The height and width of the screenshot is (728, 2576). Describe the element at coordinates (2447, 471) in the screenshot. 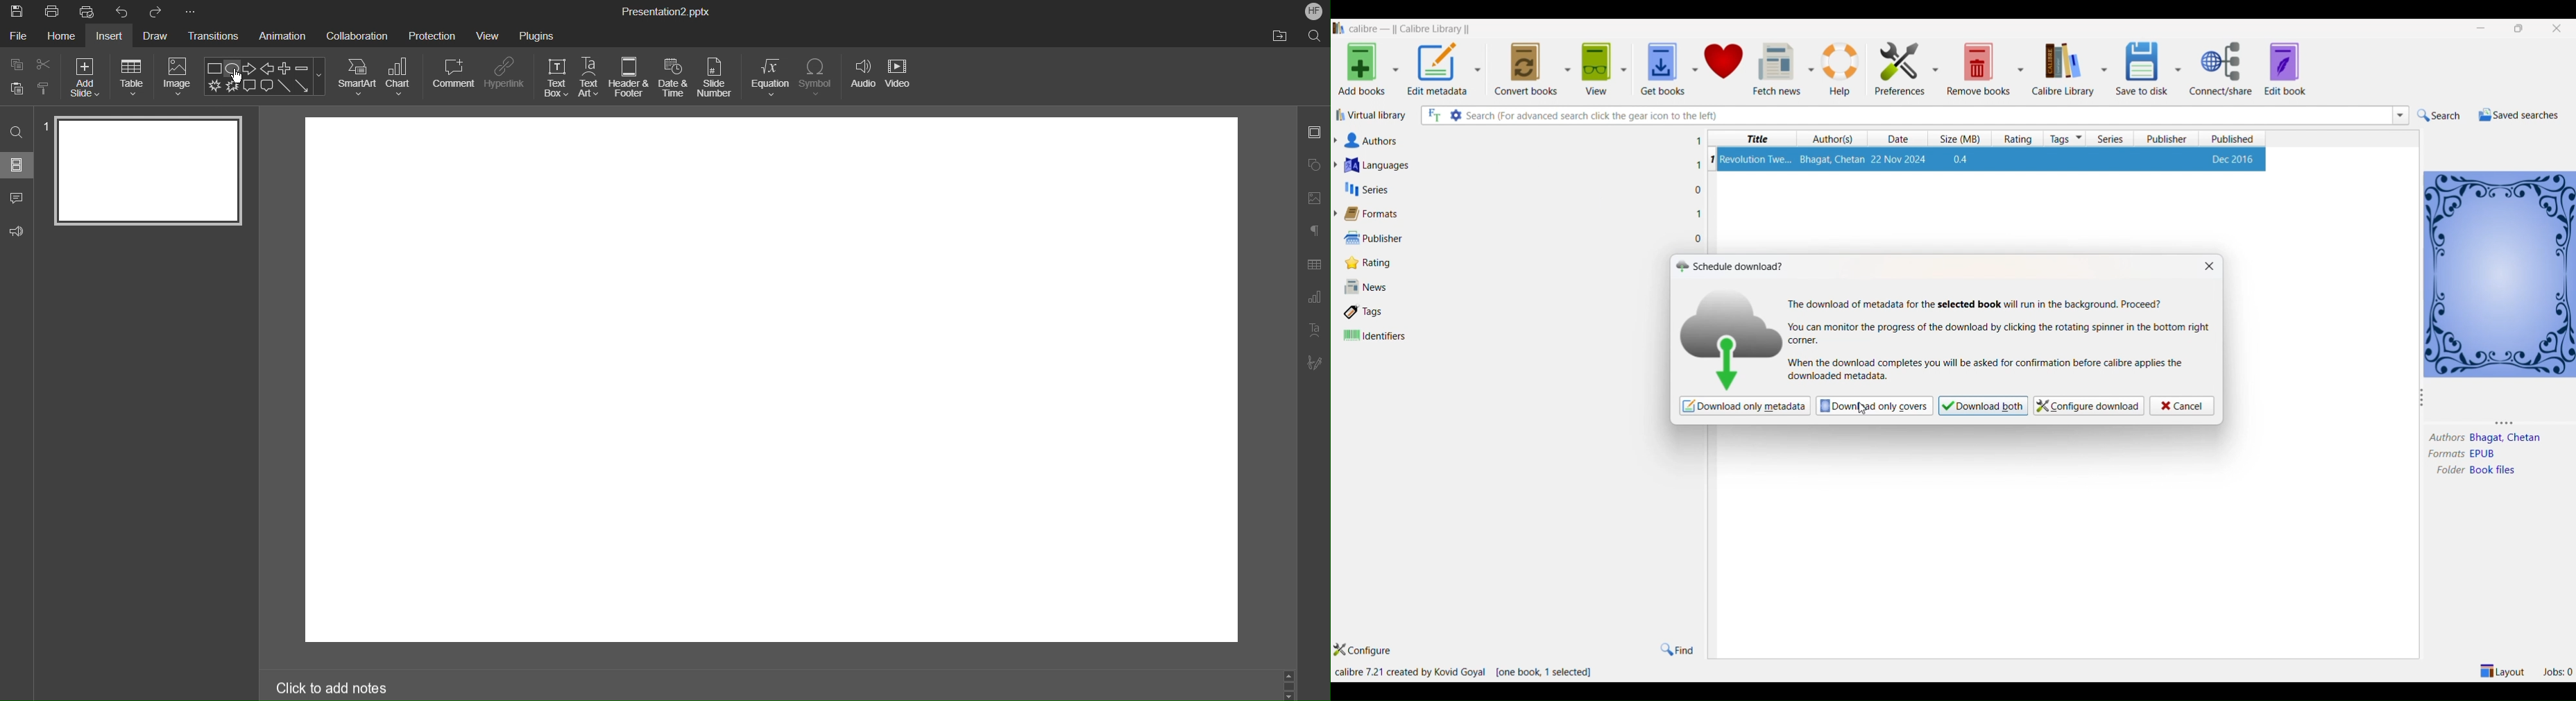

I see `folder` at that location.